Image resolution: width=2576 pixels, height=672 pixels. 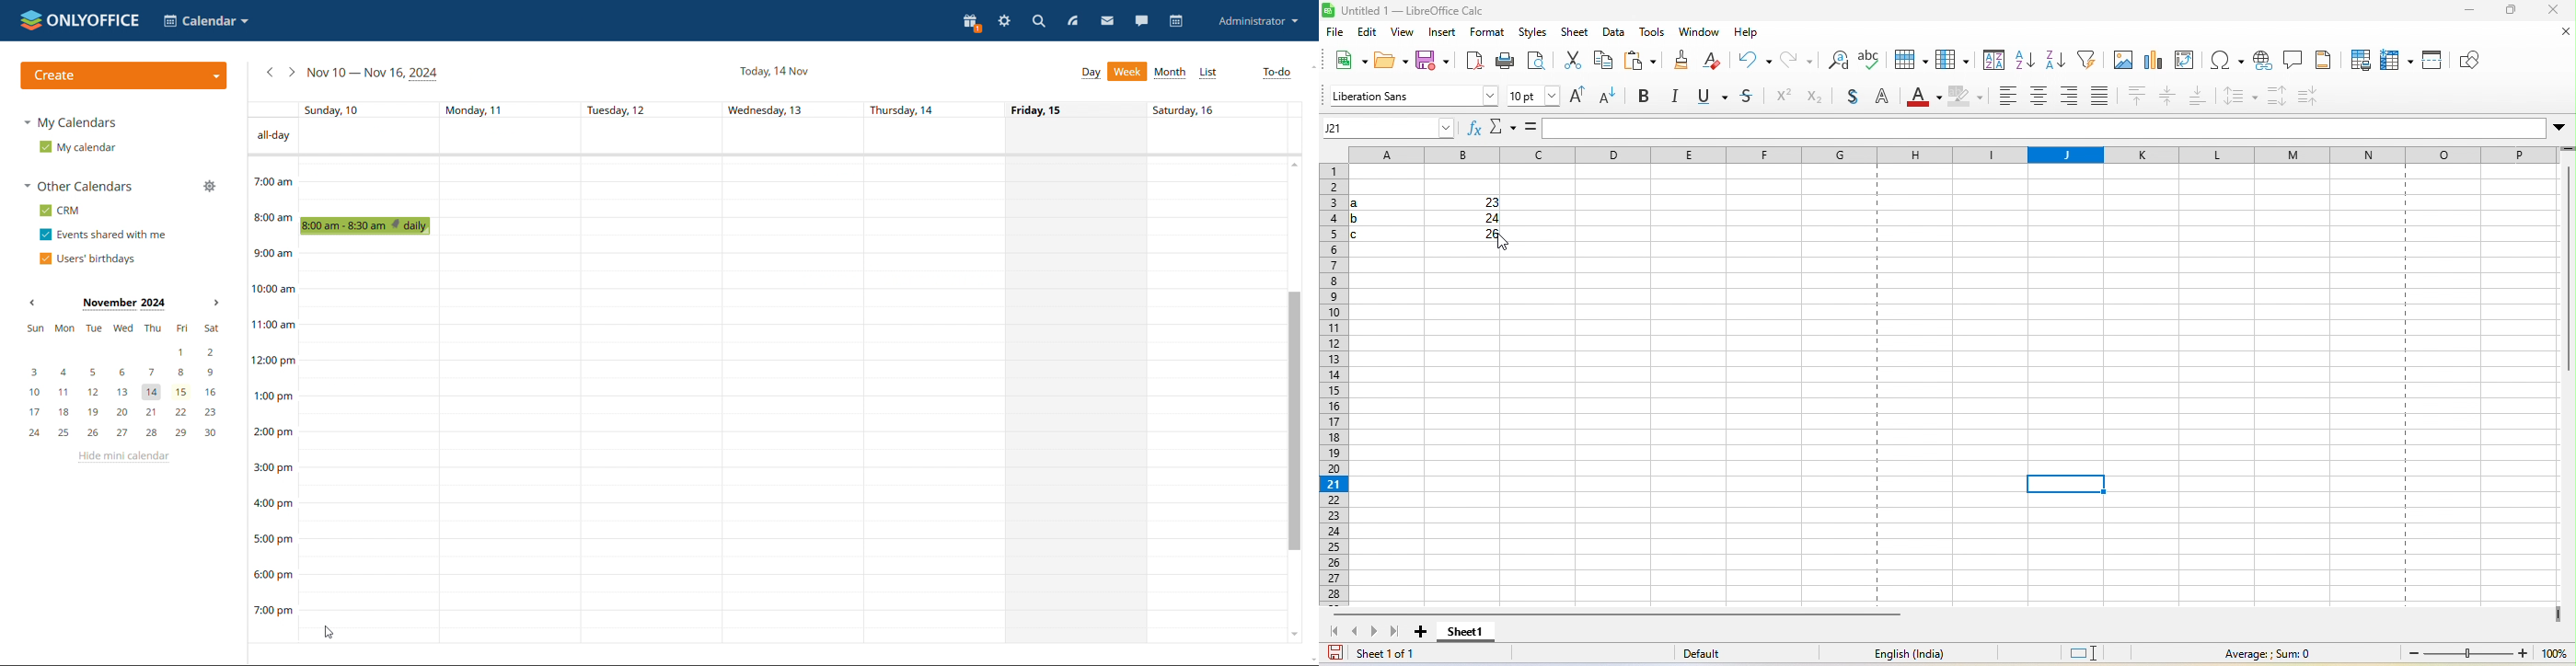 What do you see at coordinates (2358, 60) in the screenshot?
I see `print area` at bounding box center [2358, 60].